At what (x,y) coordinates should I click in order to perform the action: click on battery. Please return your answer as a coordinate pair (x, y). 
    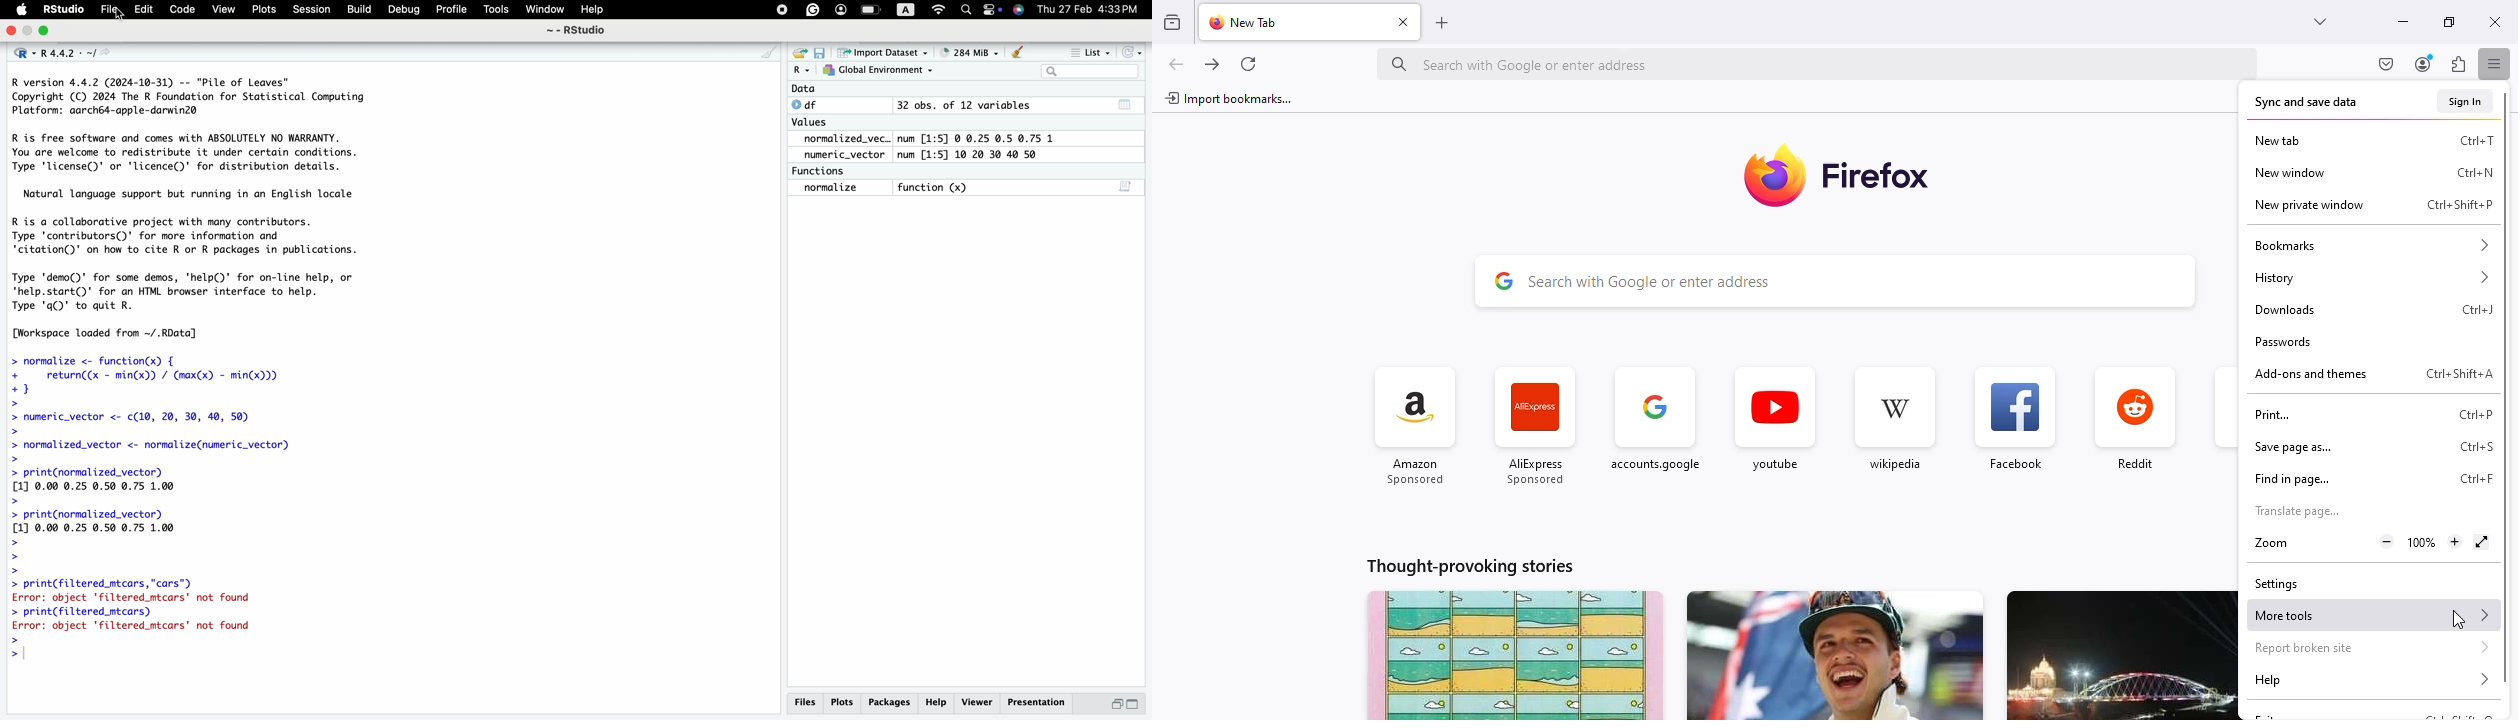
    Looking at the image, I should click on (870, 9).